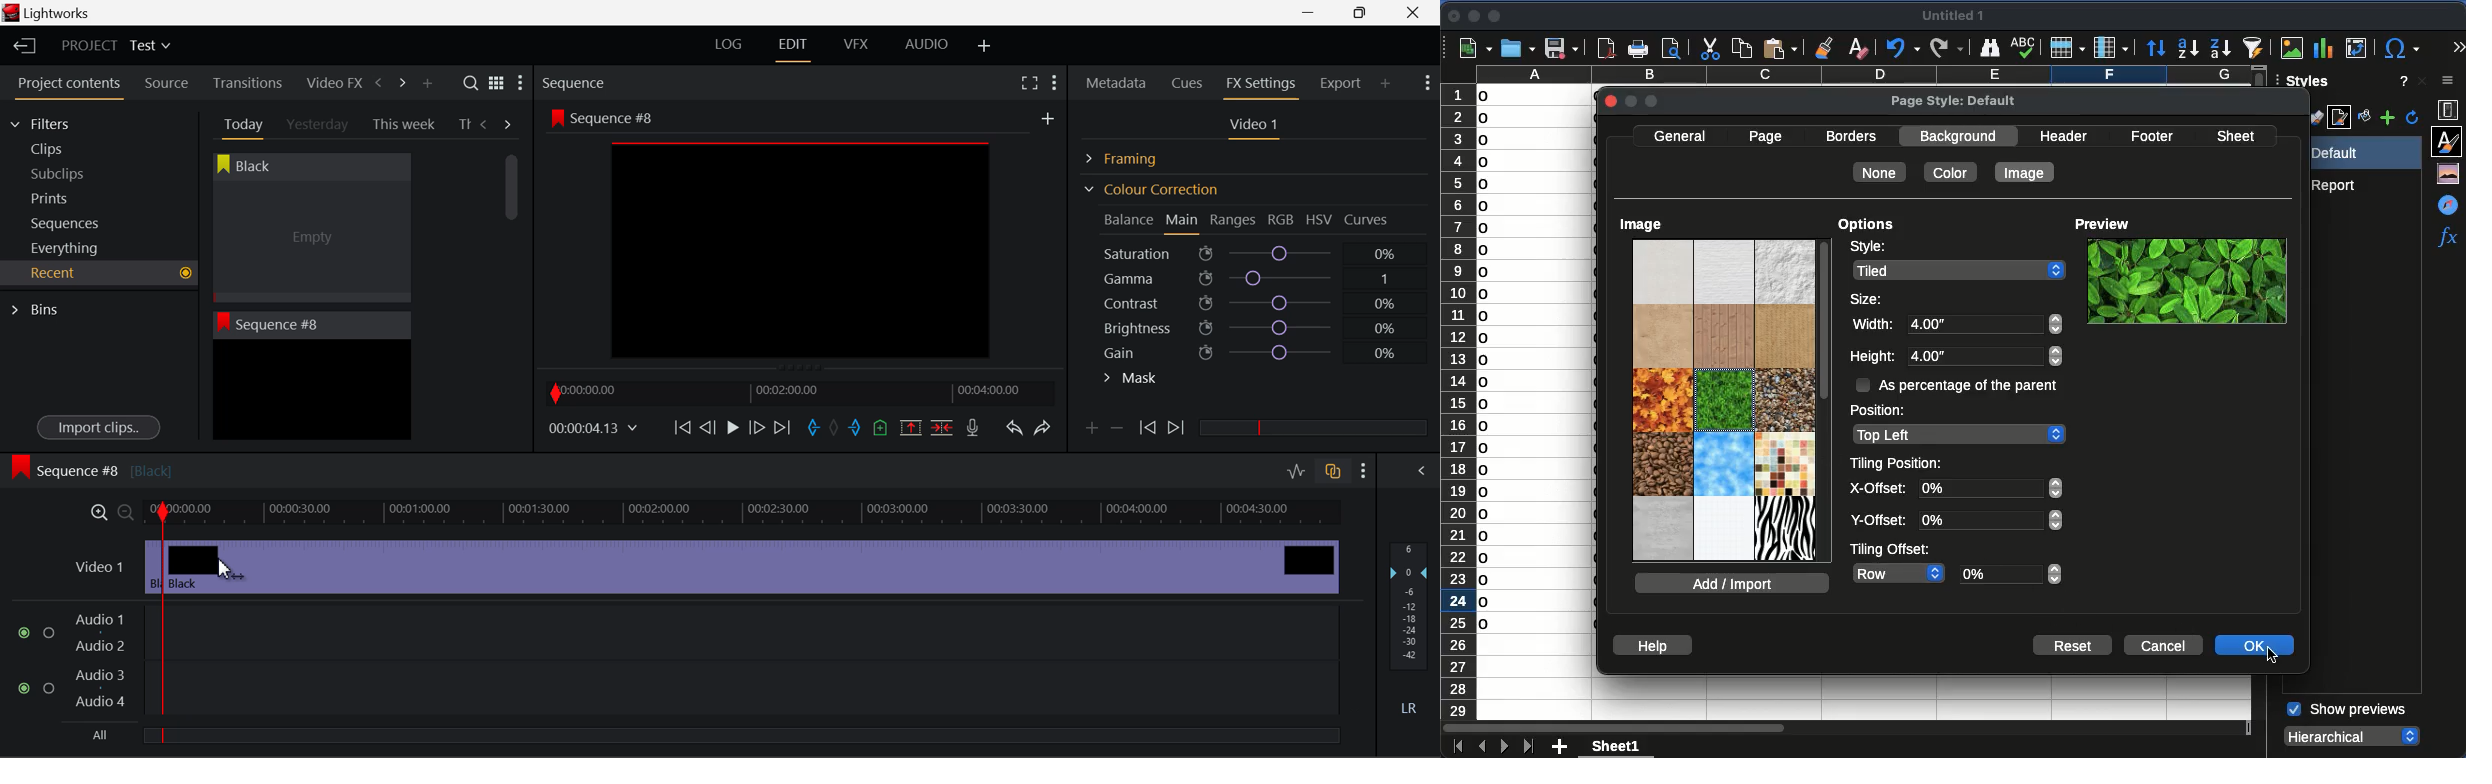  What do you see at coordinates (926, 44) in the screenshot?
I see `AUDIO Layout` at bounding box center [926, 44].